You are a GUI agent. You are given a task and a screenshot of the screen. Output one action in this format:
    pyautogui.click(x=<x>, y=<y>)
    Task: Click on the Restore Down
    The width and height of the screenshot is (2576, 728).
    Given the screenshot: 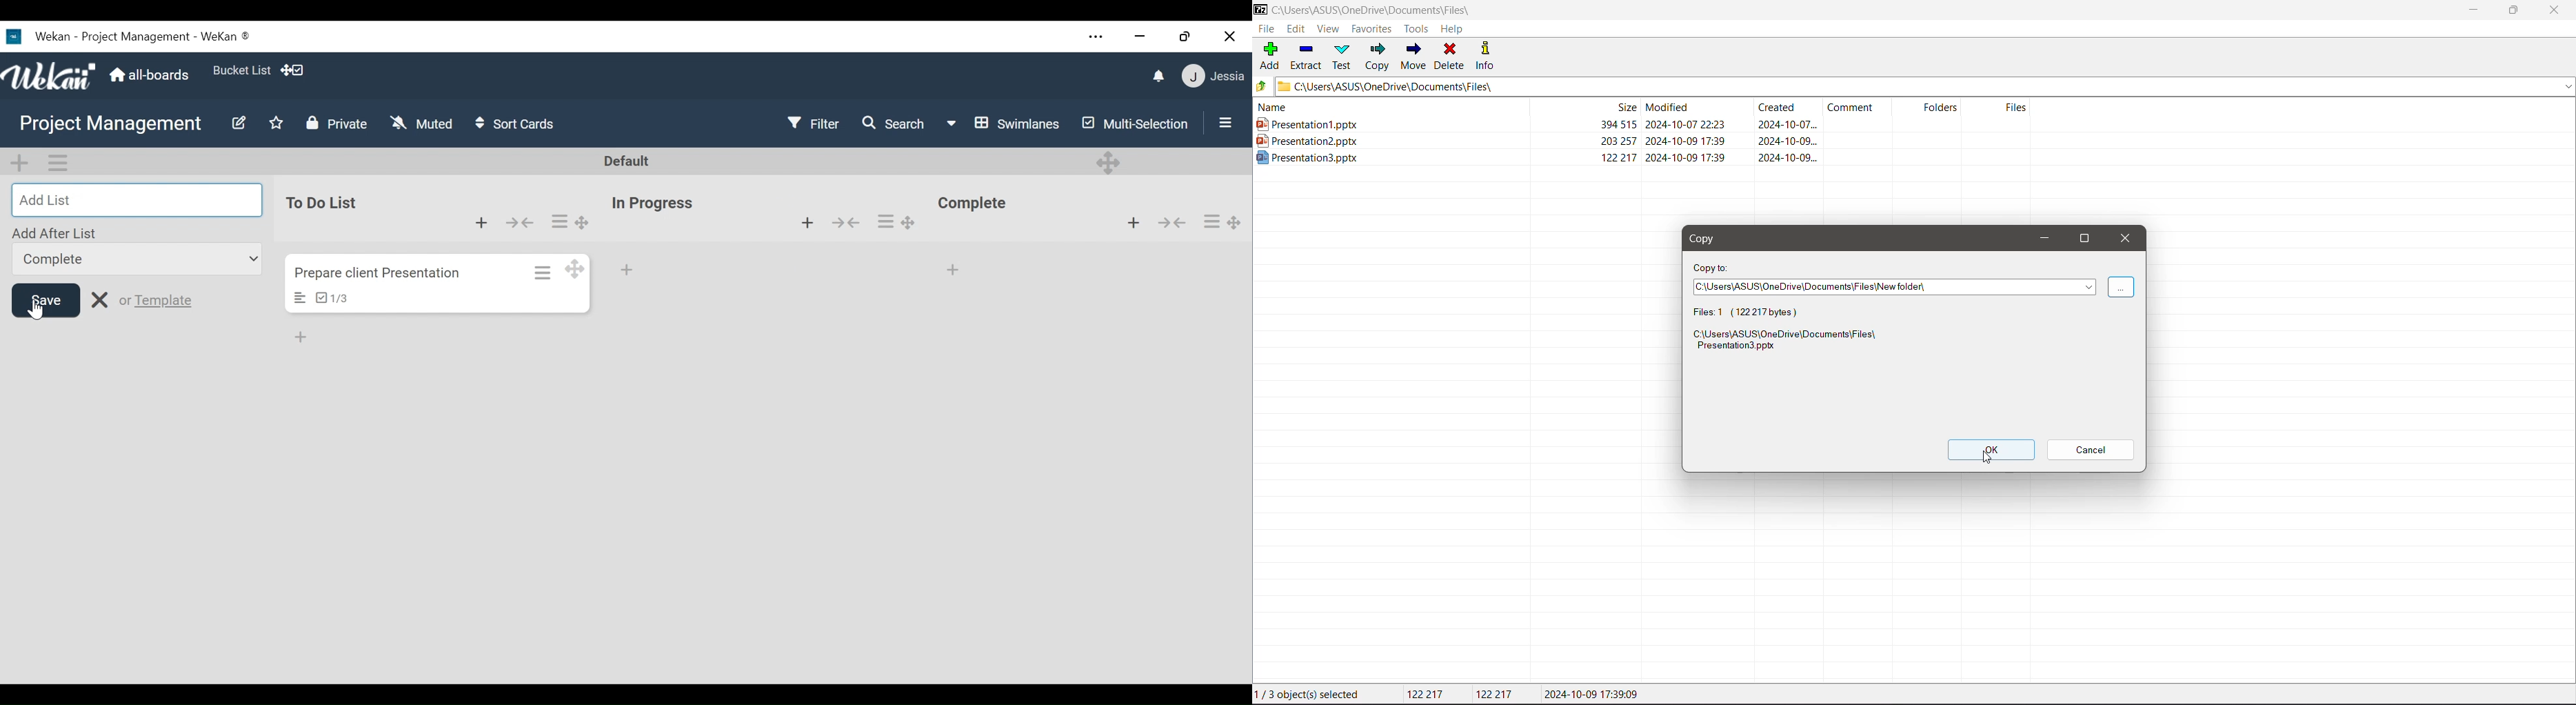 What is the action you would take?
    pyautogui.click(x=2514, y=9)
    